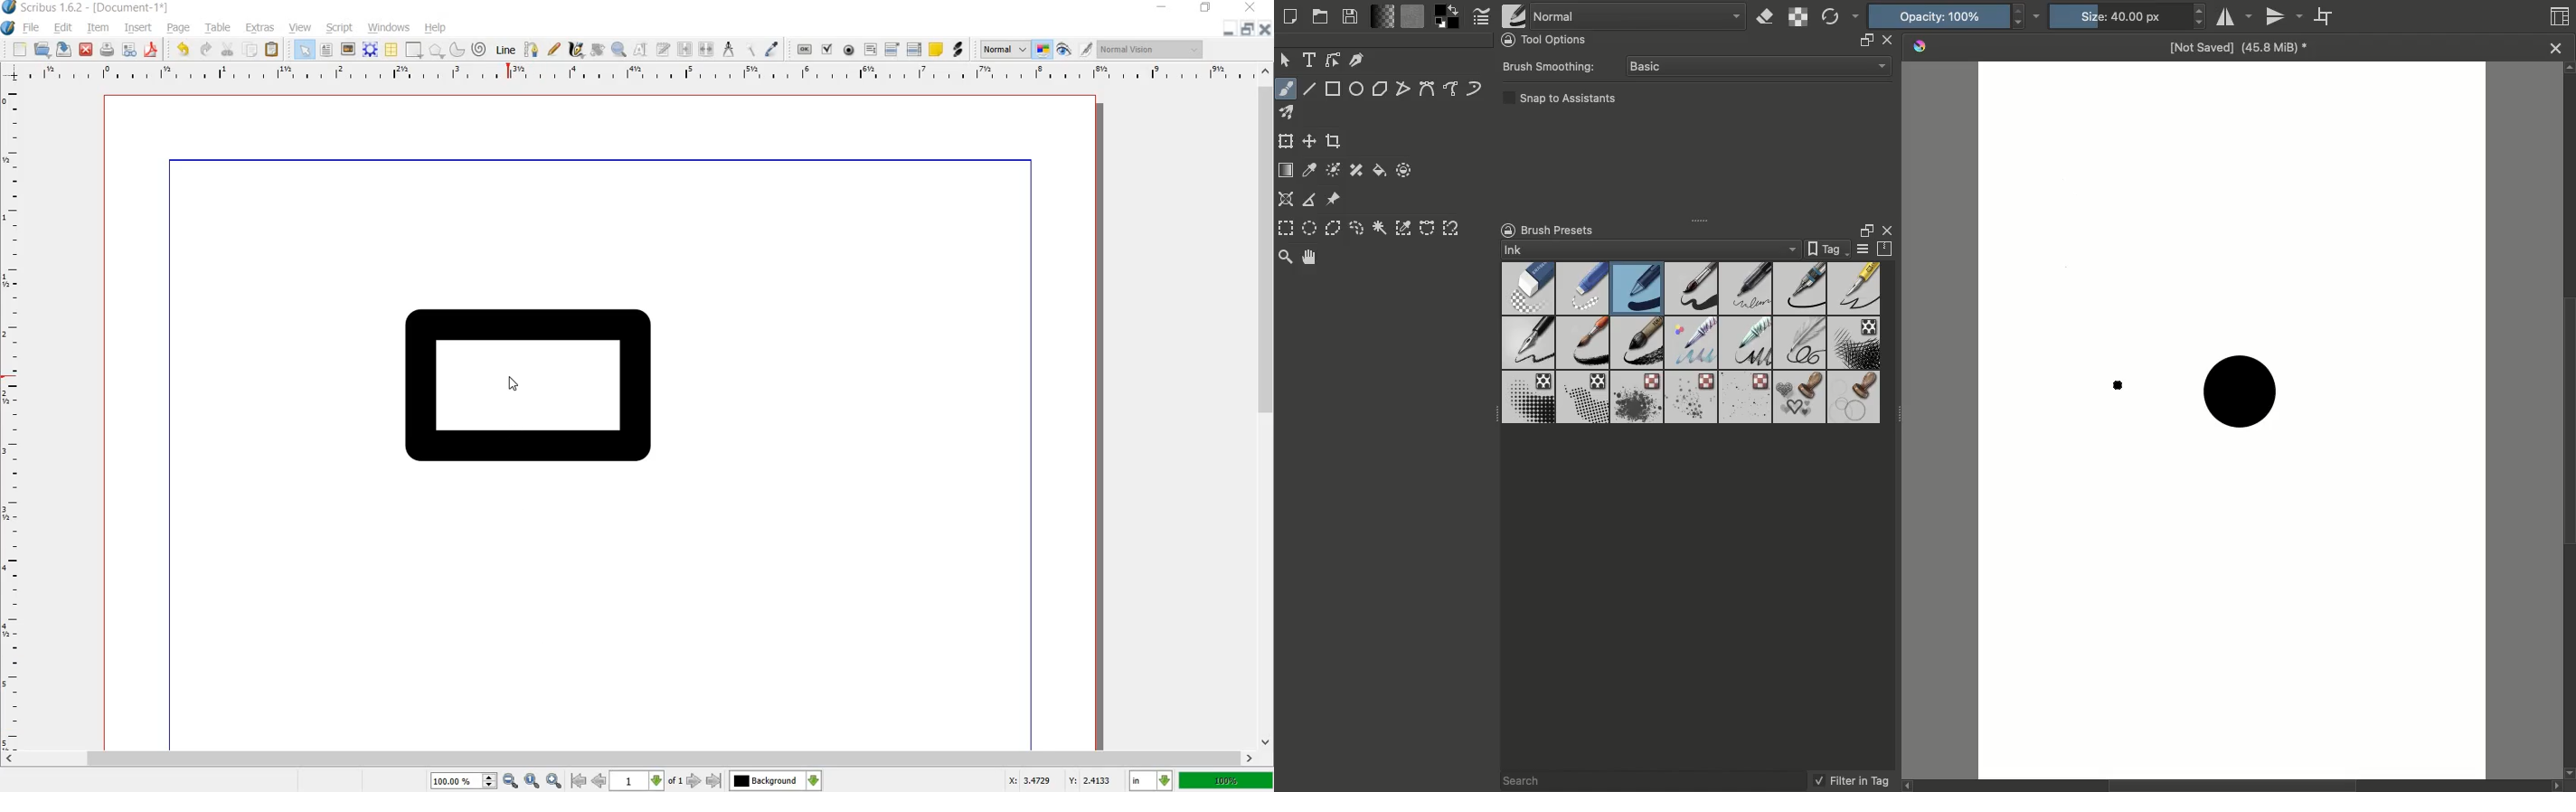 The image size is (2576, 812). I want to click on copy item properties, so click(750, 49).